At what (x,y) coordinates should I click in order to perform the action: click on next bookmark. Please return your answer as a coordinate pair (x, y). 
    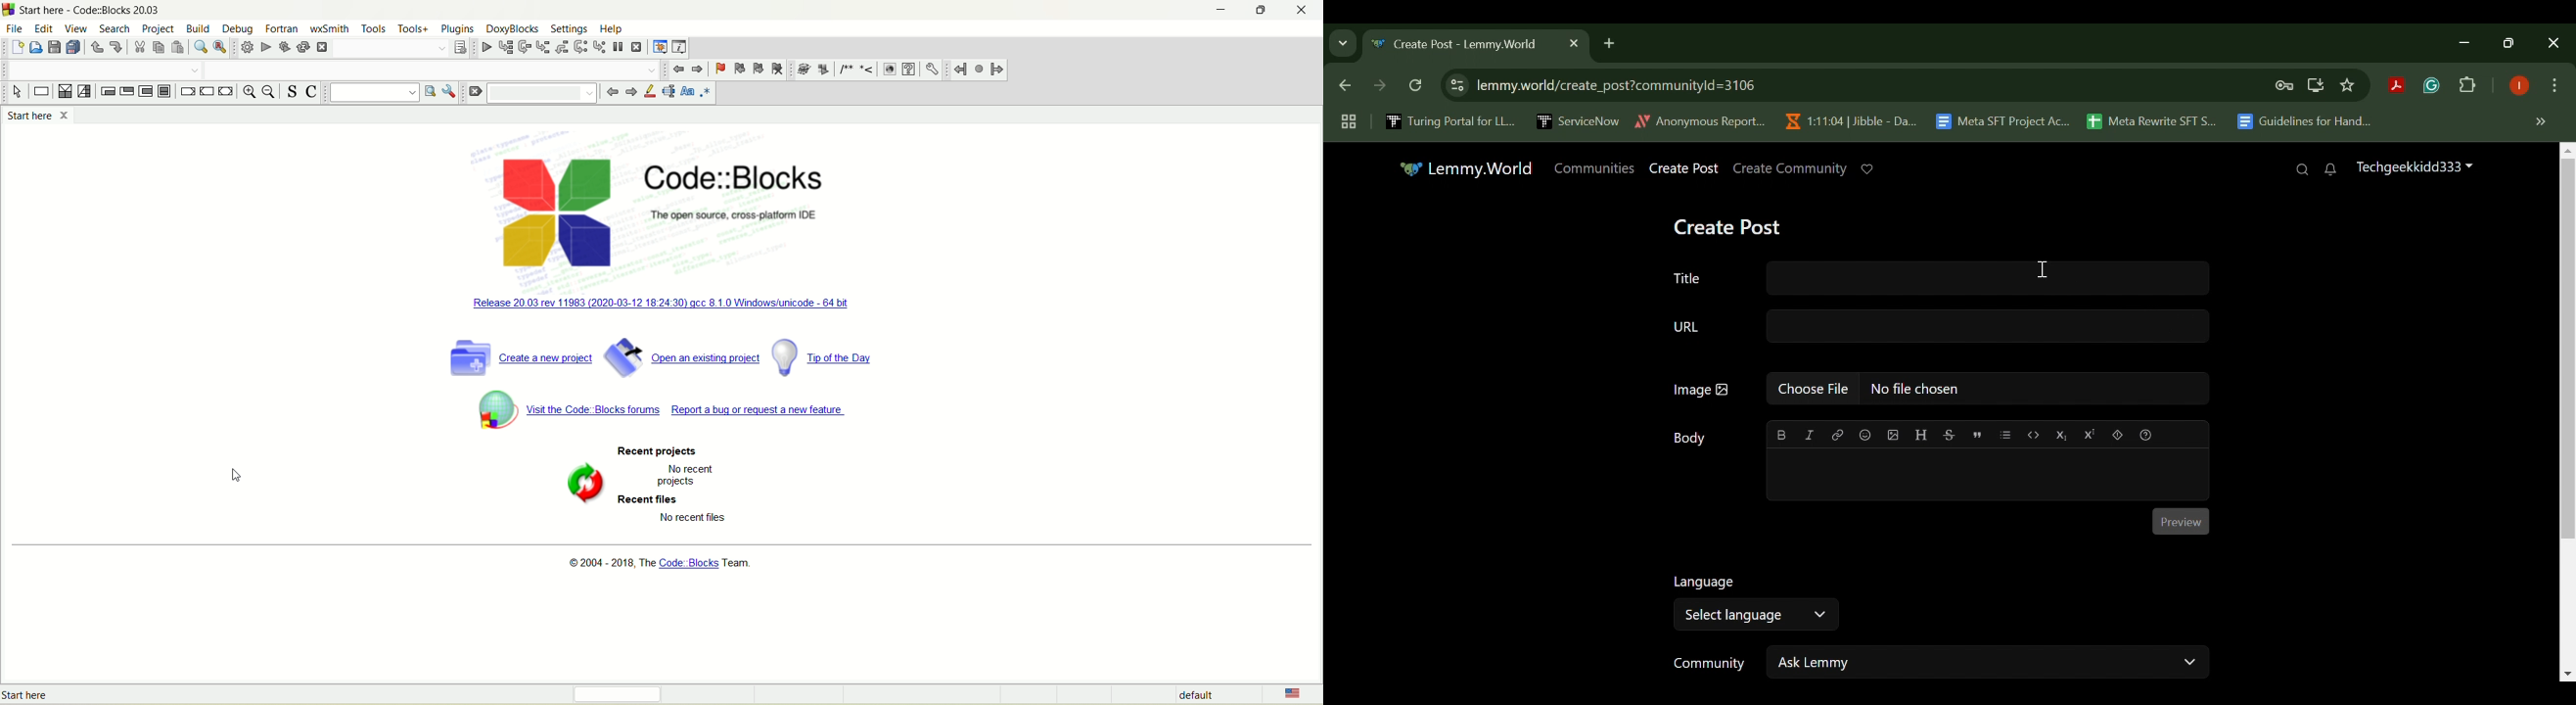
    Looking at the image, I should click on (759, 68).